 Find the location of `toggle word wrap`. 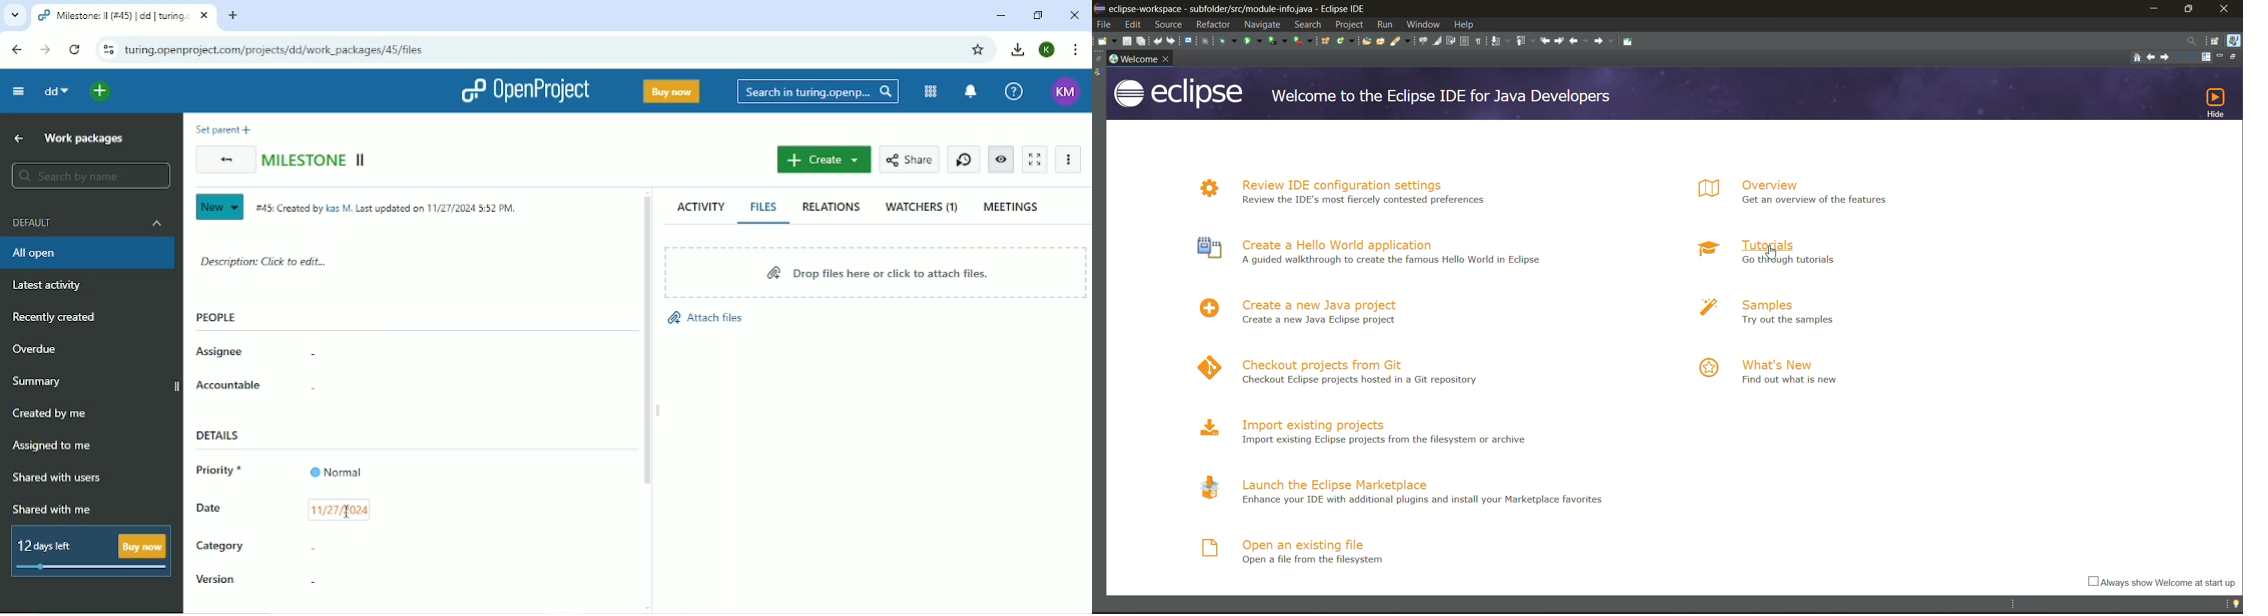

toggle word wrap is located at coordinates (1451, 42).